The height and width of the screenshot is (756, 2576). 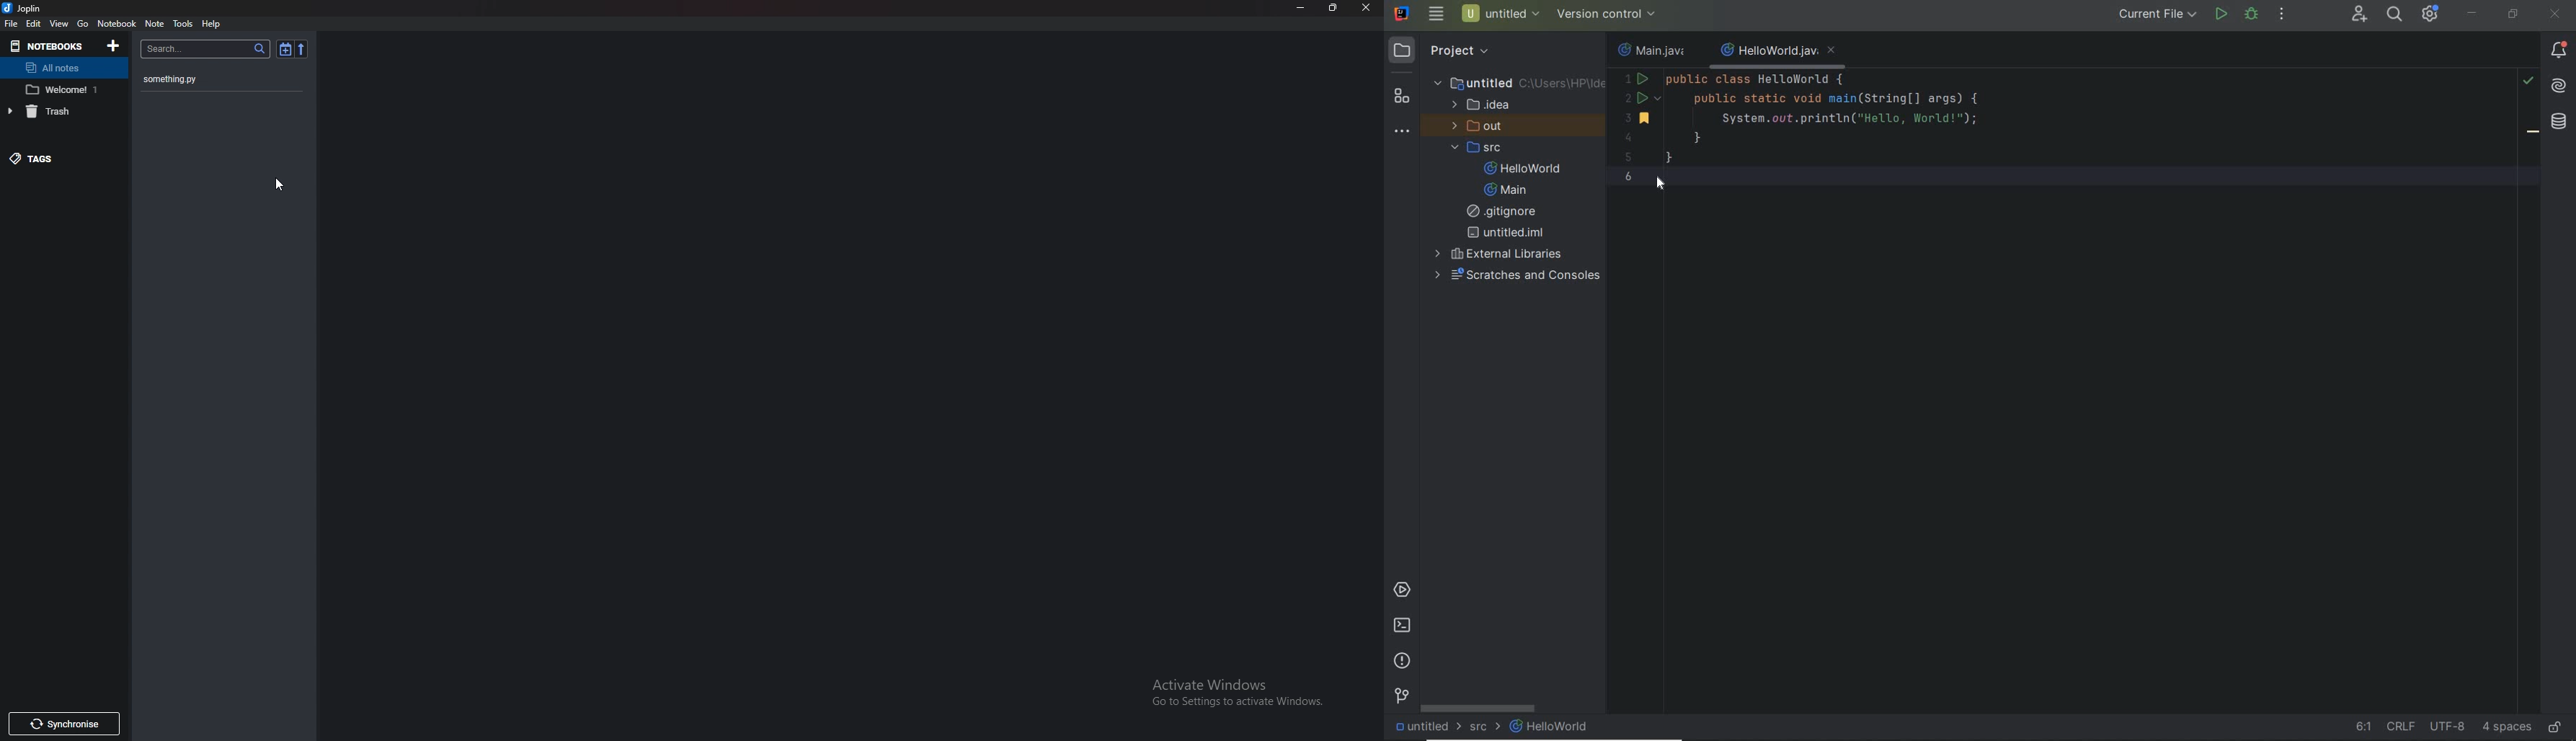 I want to click on close, so click(x=1367, y=9).